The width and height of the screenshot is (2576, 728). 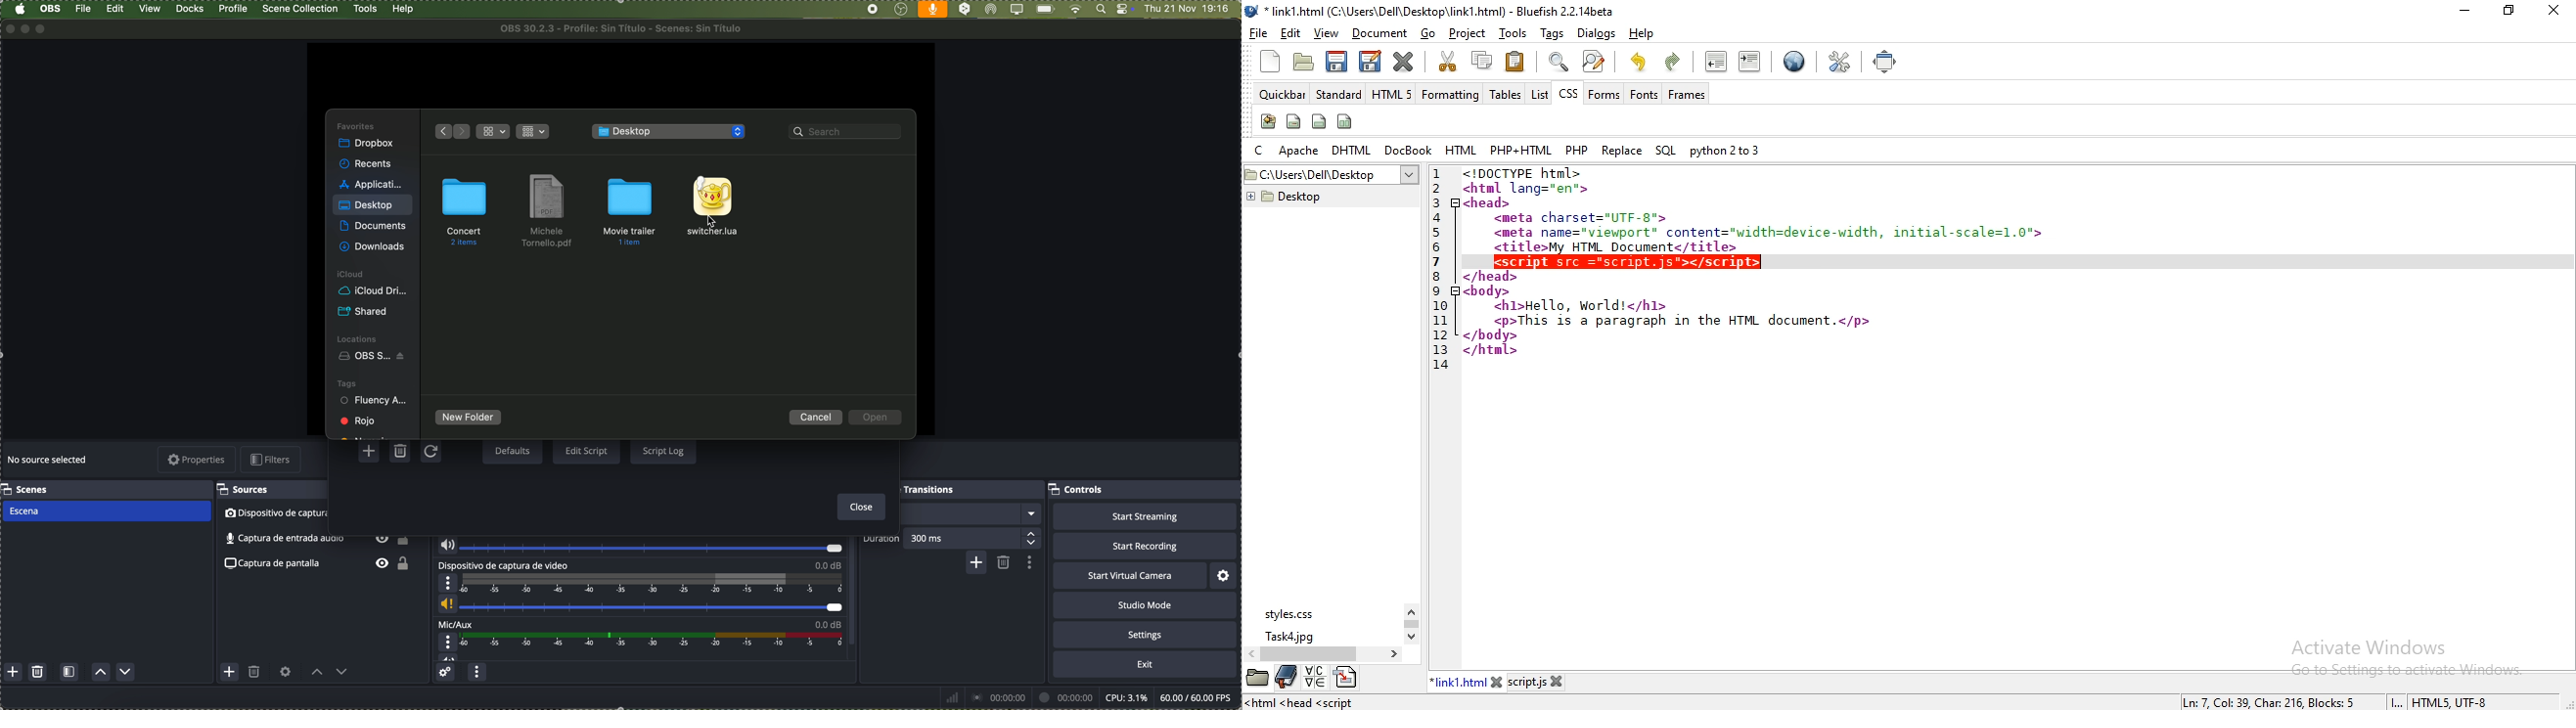 I want to click on view, so click(x=151, y=9).